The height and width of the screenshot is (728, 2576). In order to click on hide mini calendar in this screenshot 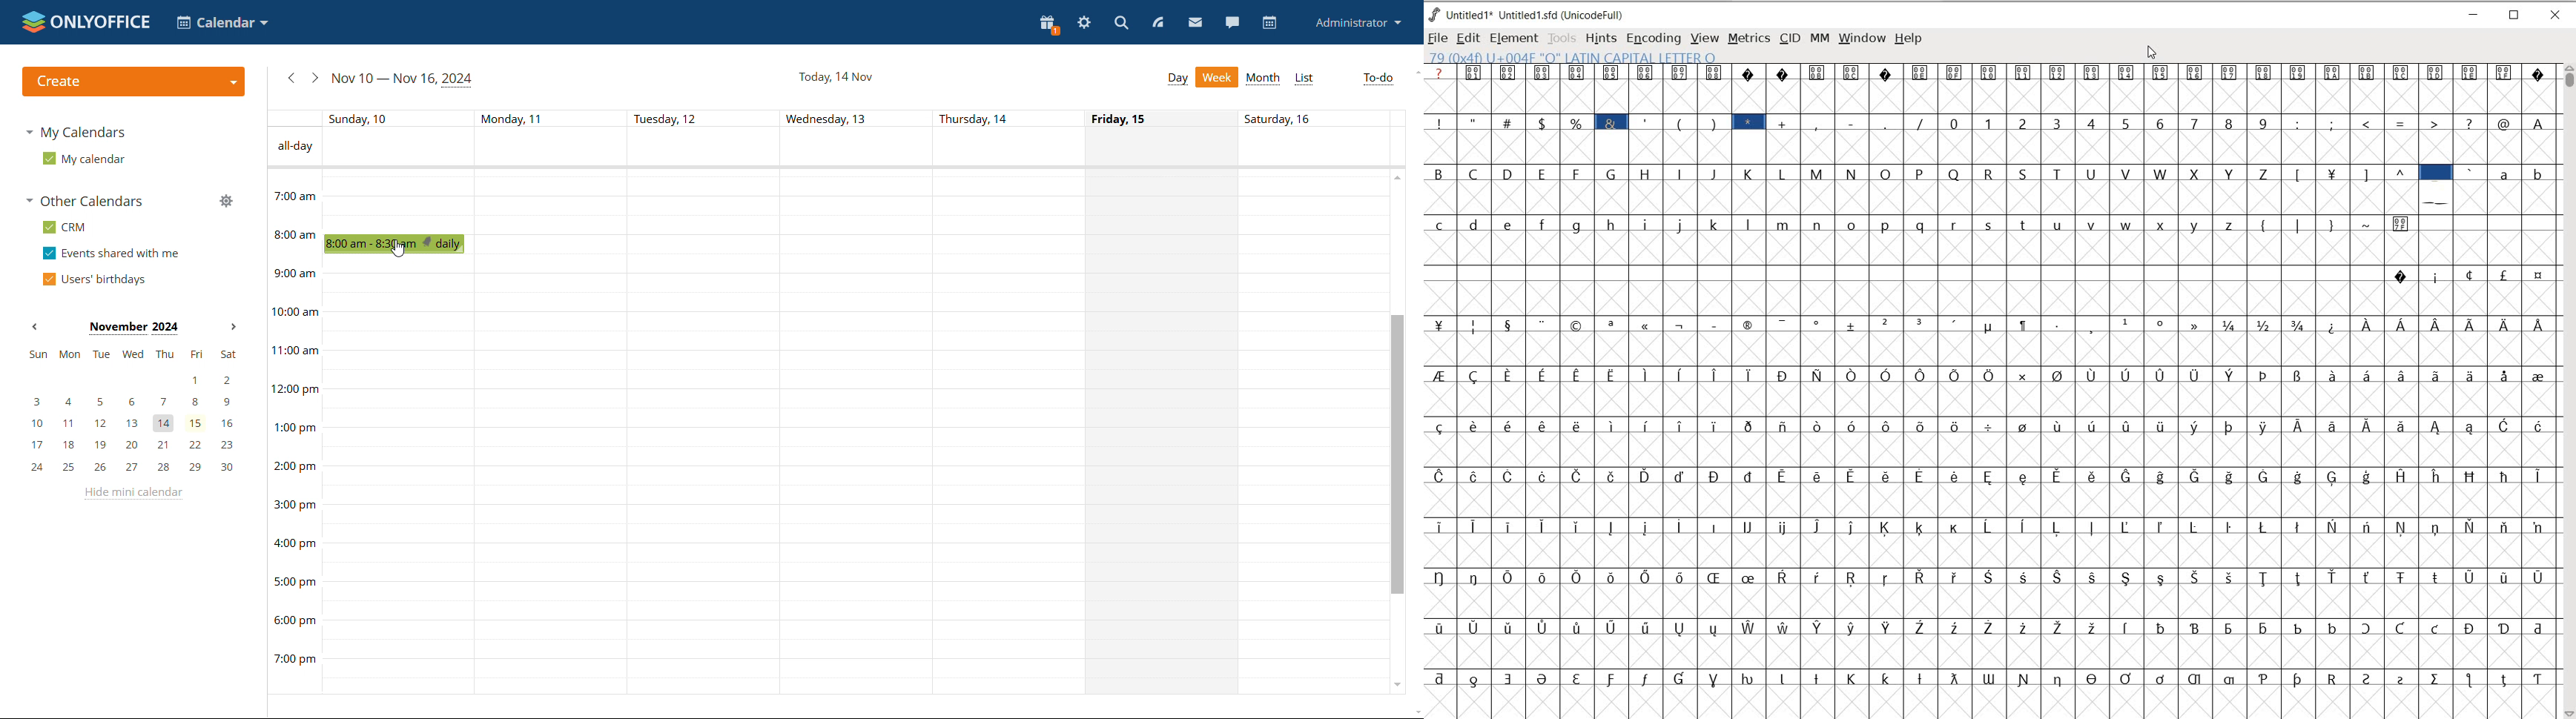, I will do `click(131, 494)`.